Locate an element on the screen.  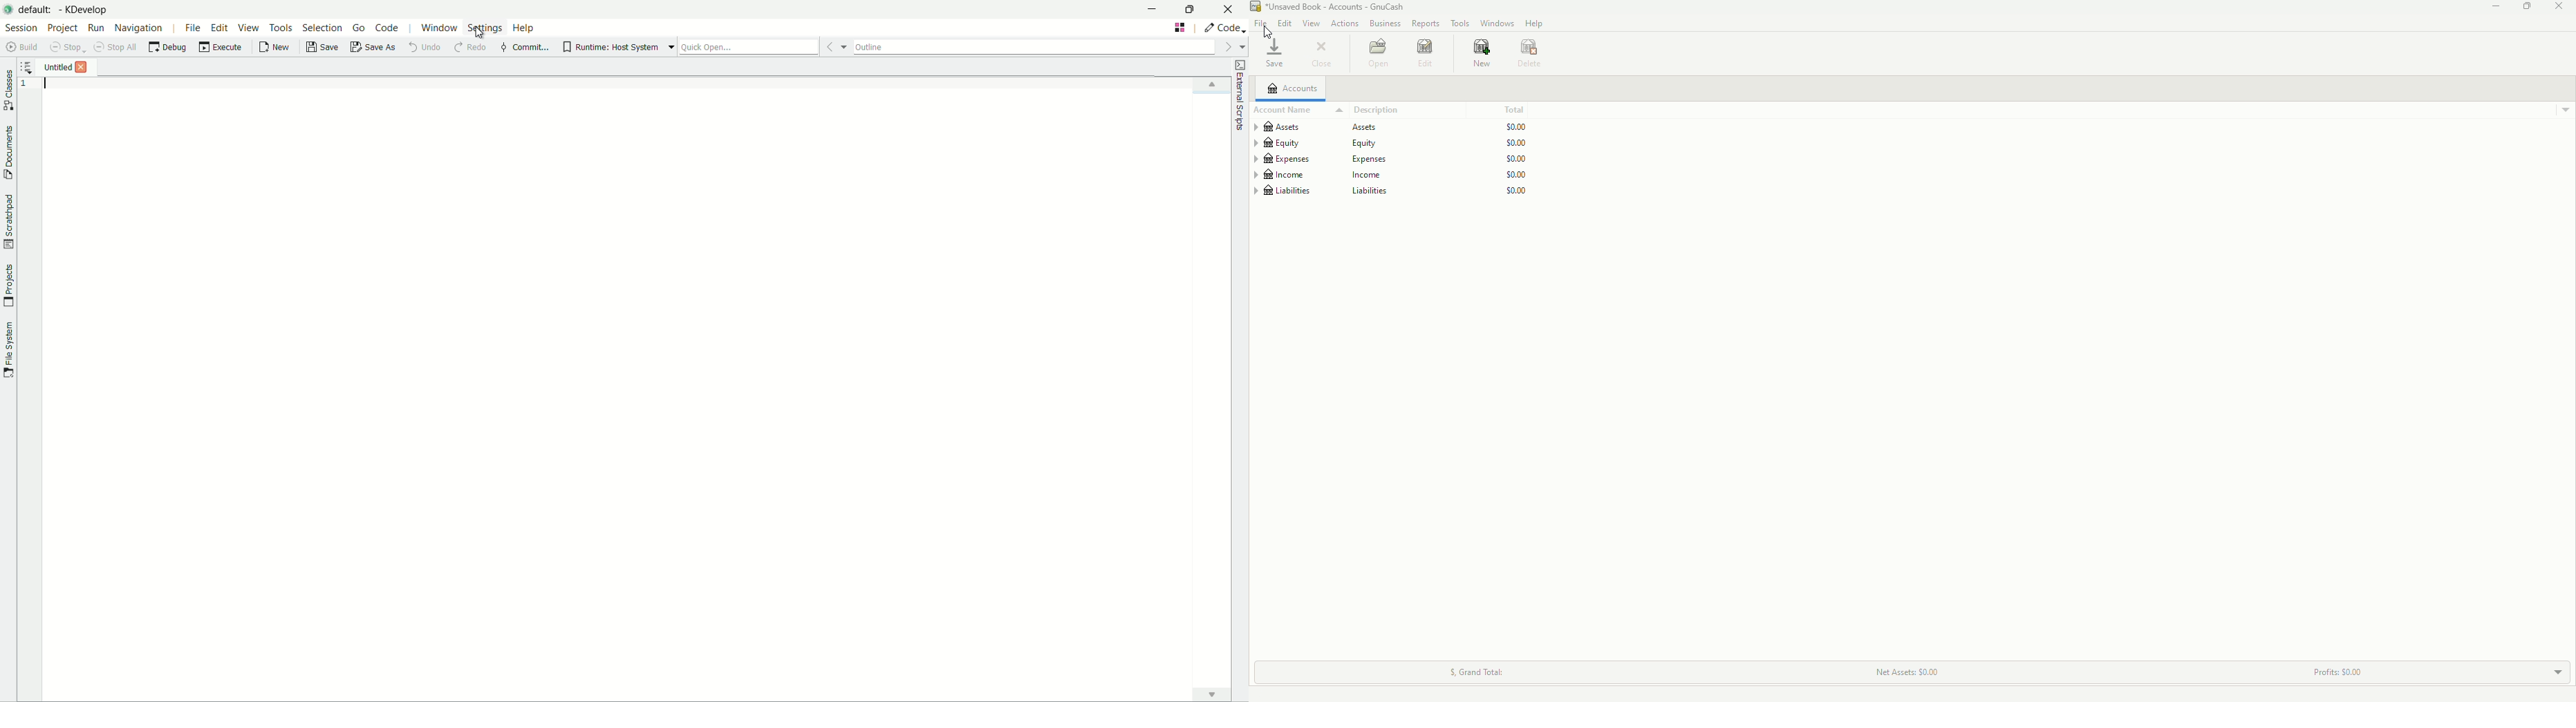
Minimize is located at coordinates (2496, 8).